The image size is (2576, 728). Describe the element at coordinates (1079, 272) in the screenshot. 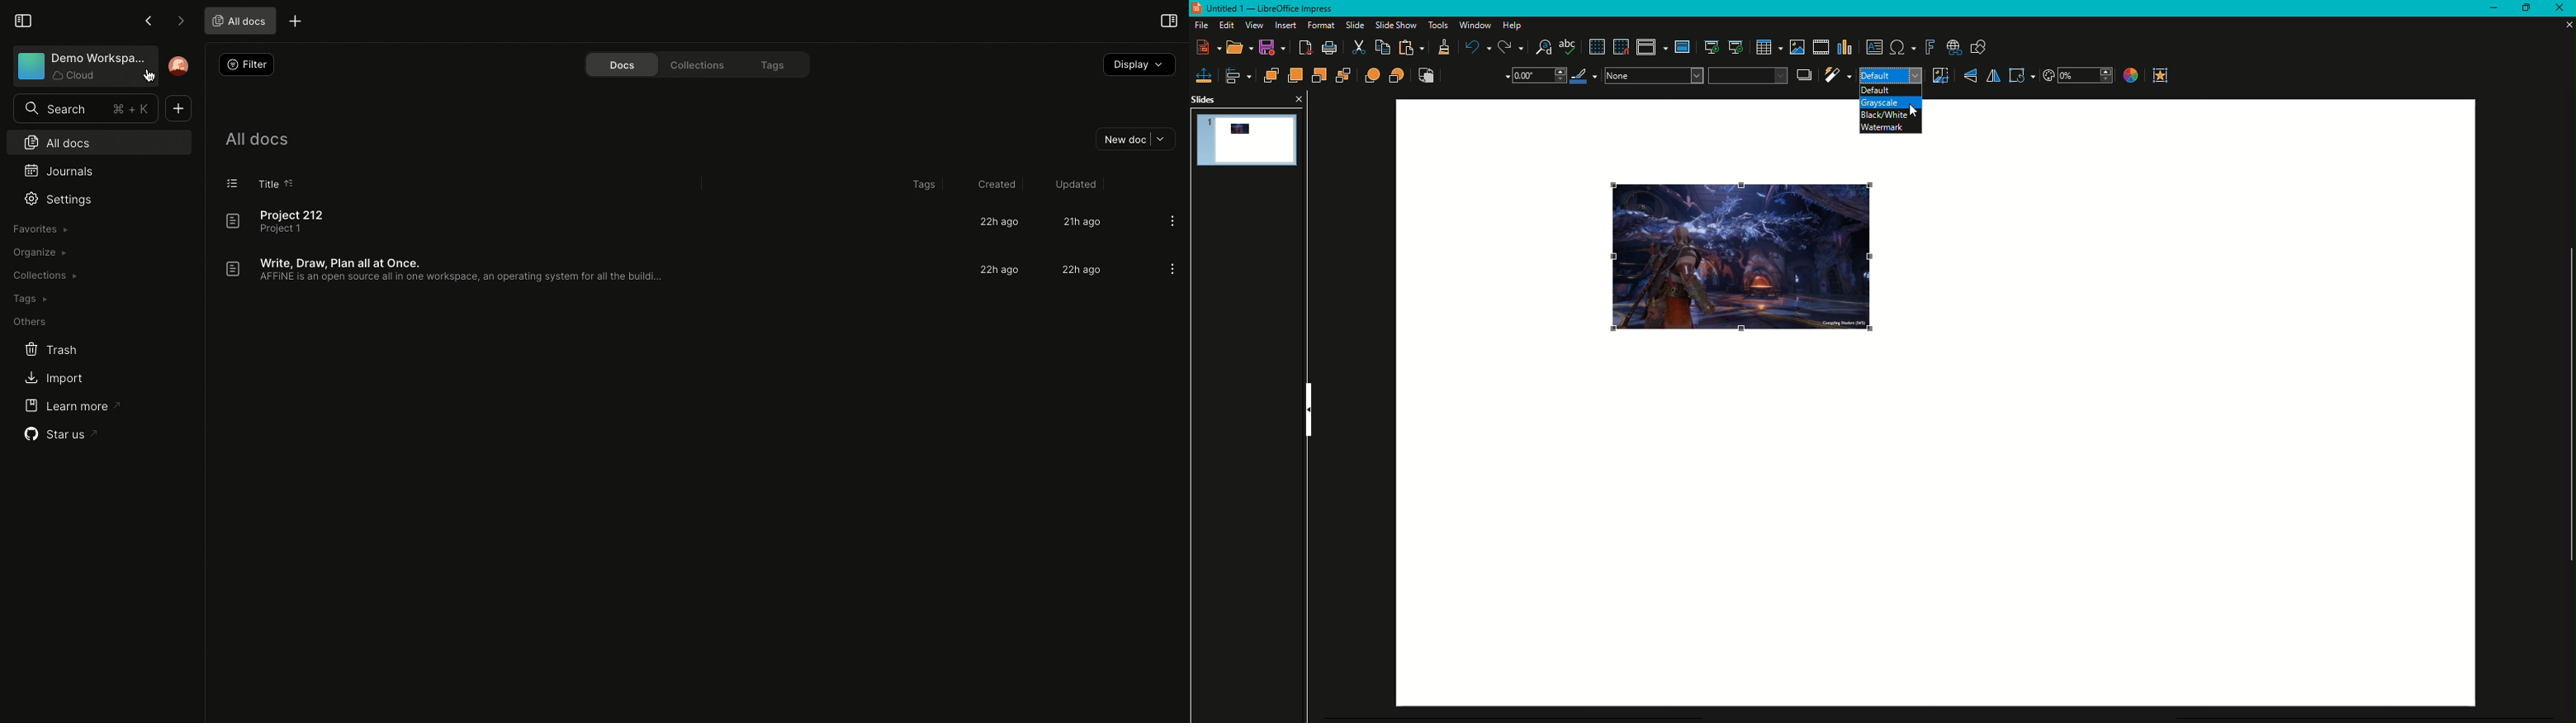

I see `22h ago` at that location.